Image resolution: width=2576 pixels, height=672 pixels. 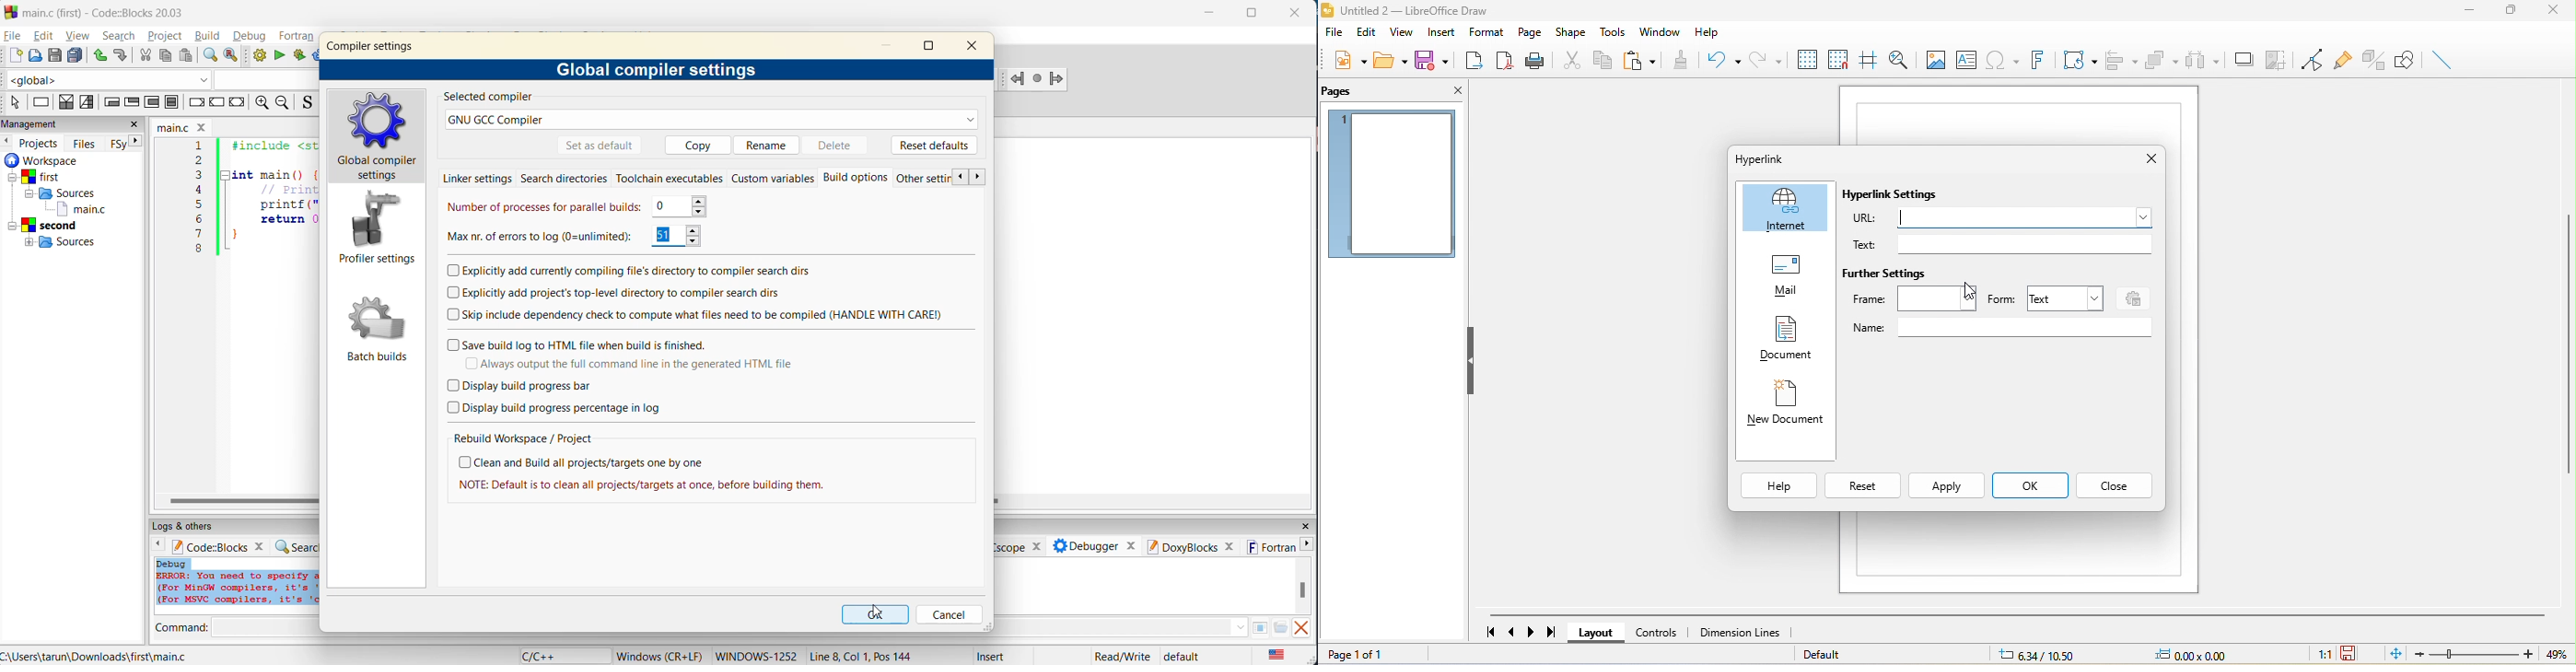 I want to click on view, so click(x=1401, y=31).